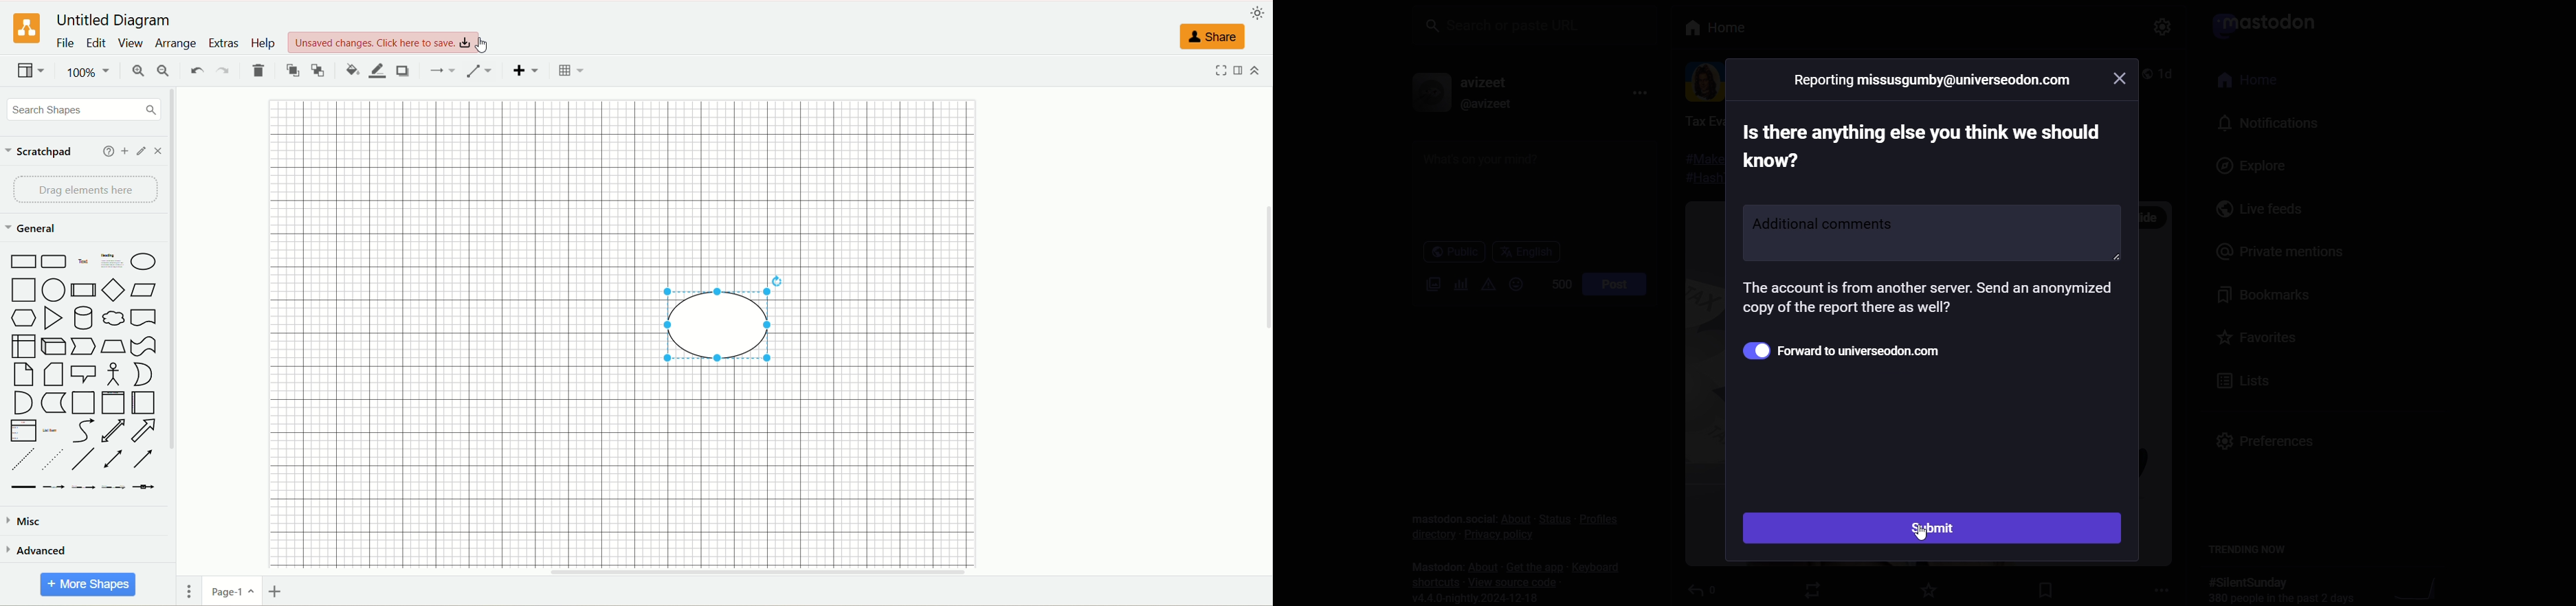 This screenshot has height=616, width=2576. I want to click on submit, so click(1935, 529).